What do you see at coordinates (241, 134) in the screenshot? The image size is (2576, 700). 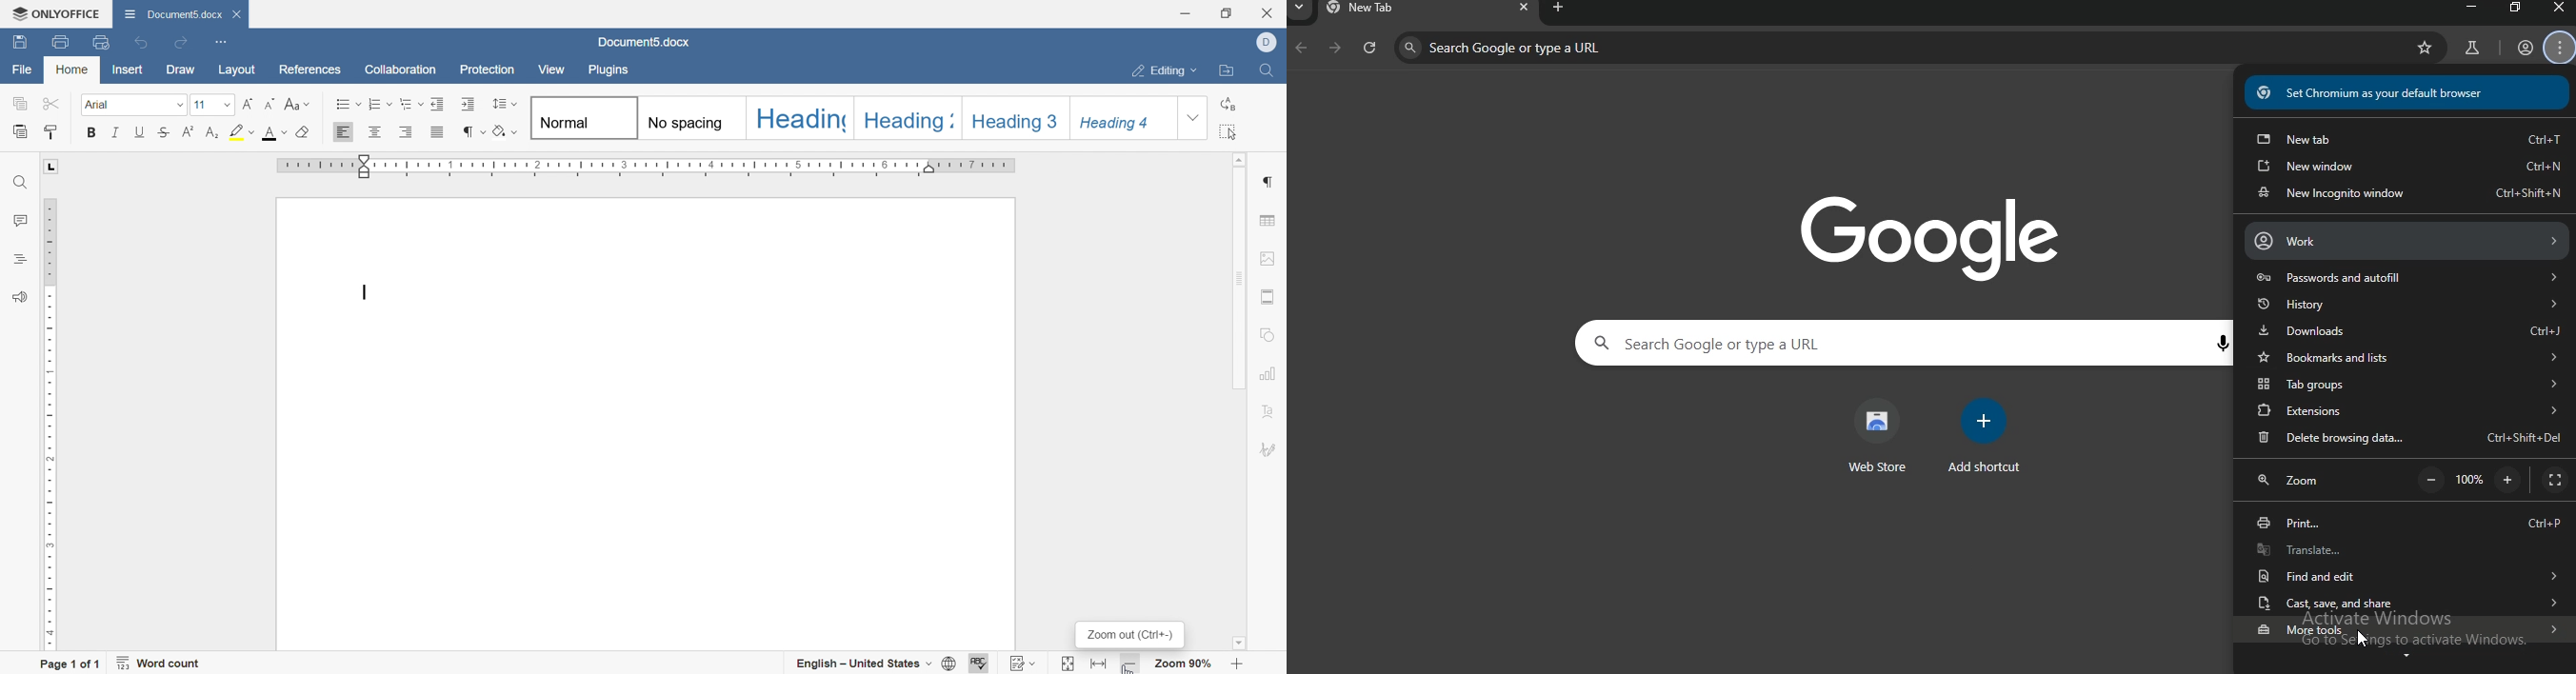 I see `highlight color` at bounding box center [241, 134].